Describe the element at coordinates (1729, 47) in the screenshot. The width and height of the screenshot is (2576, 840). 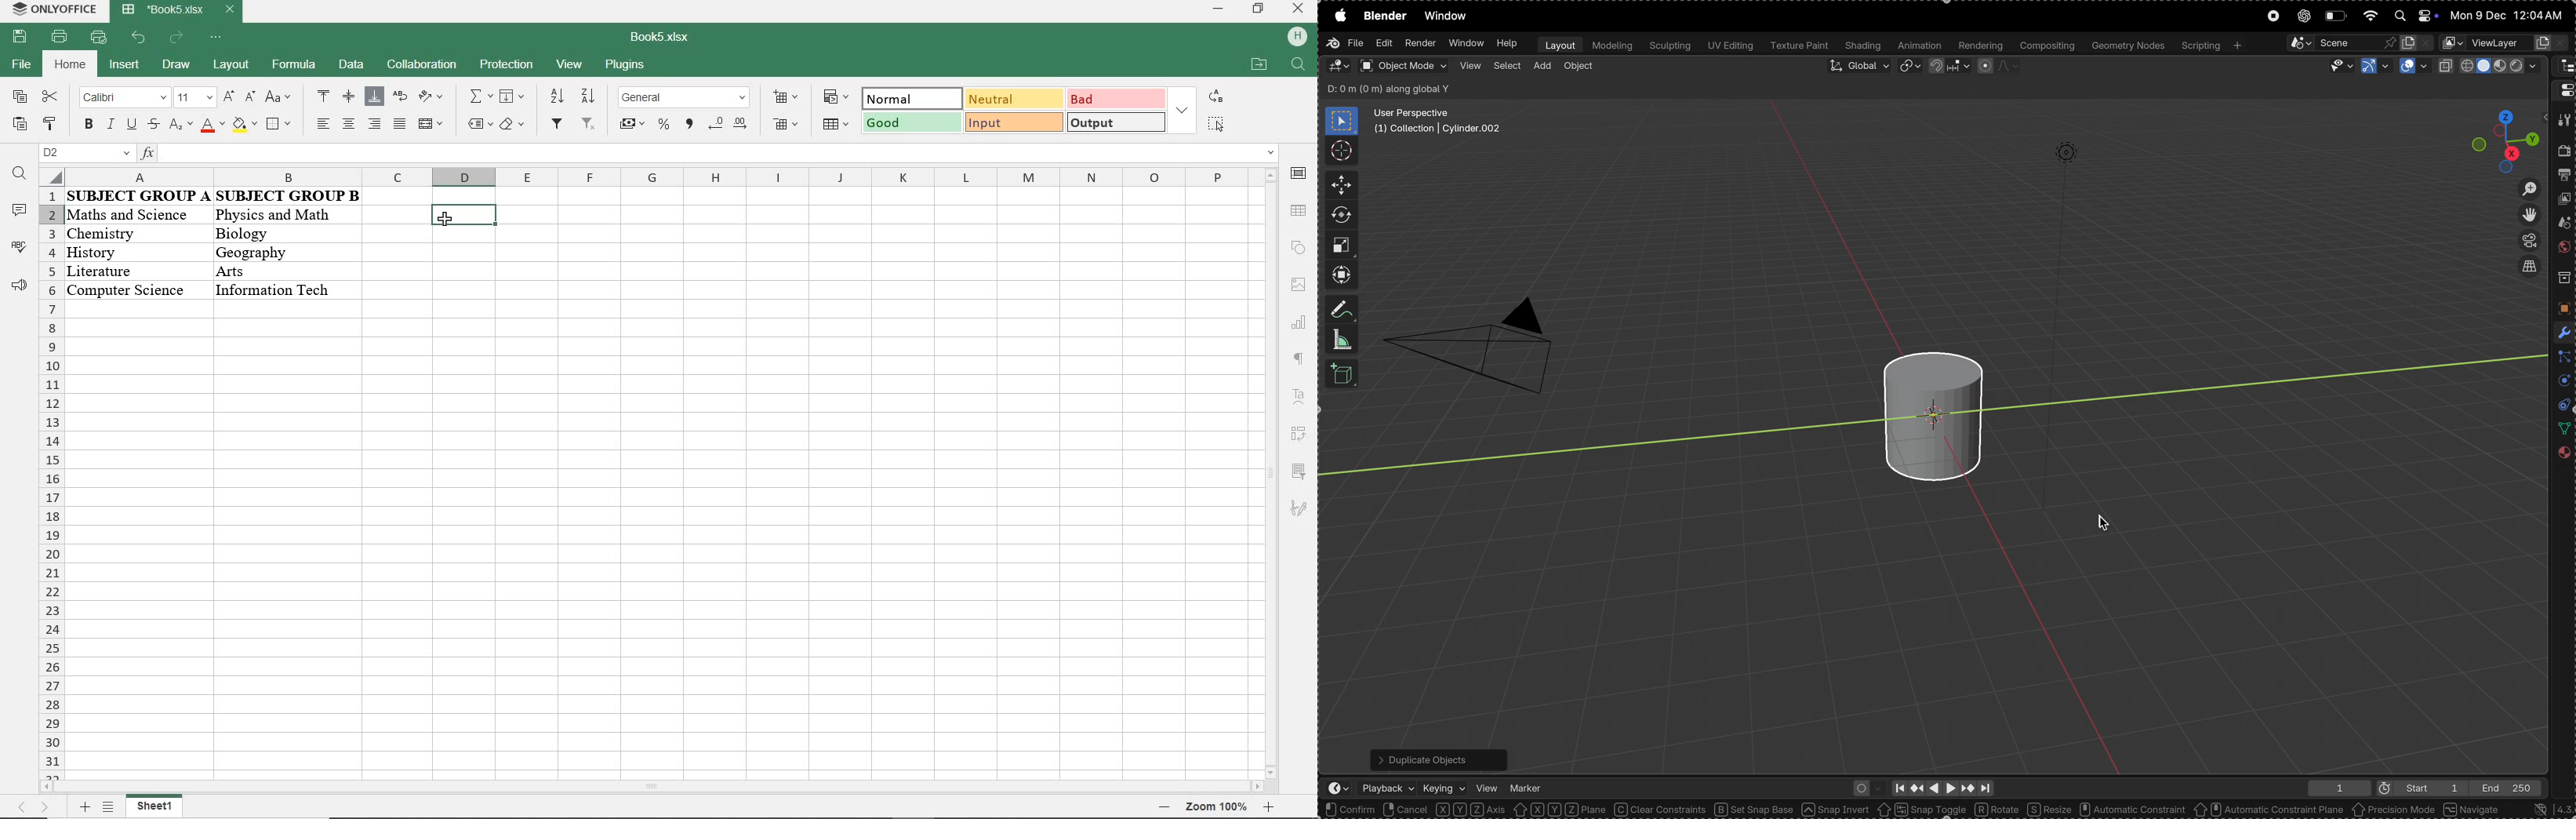
I see `uv editing` at that location.